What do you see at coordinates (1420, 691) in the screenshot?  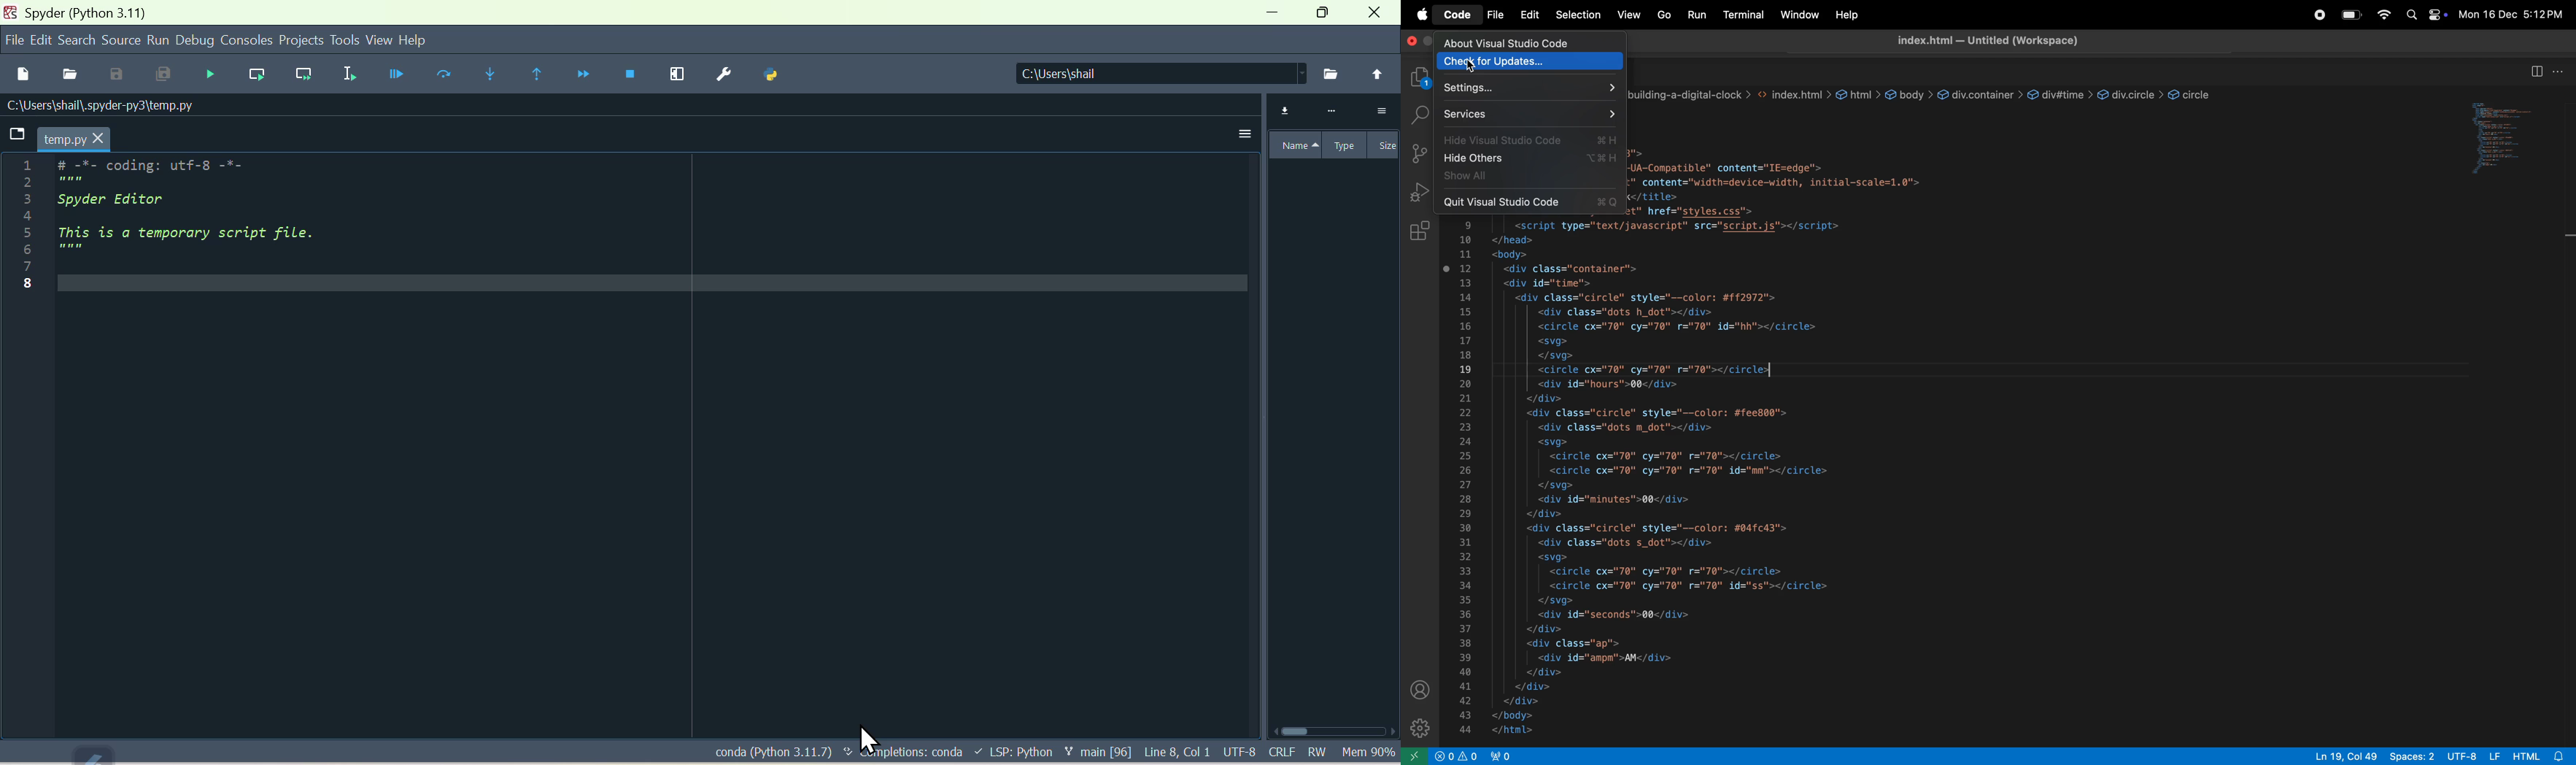 I see `profile` at bounding box center [1420, 691].